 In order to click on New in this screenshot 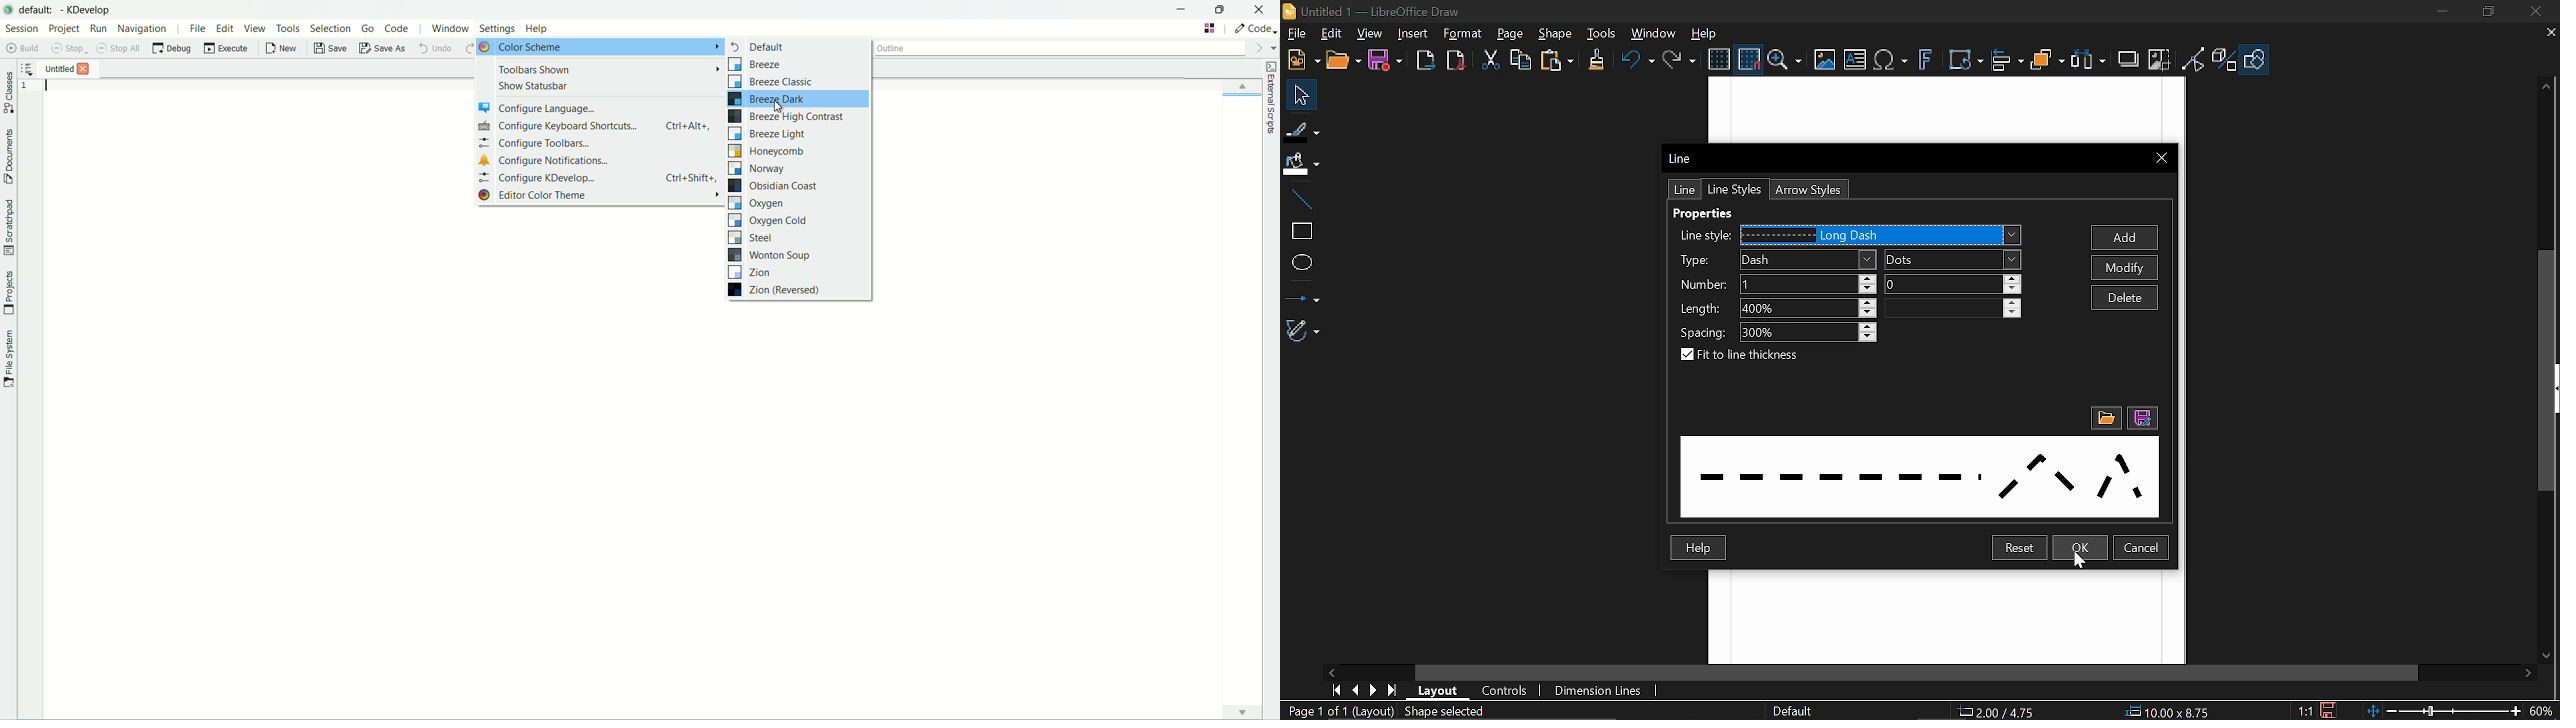, I will do `click(1301, 61)`.